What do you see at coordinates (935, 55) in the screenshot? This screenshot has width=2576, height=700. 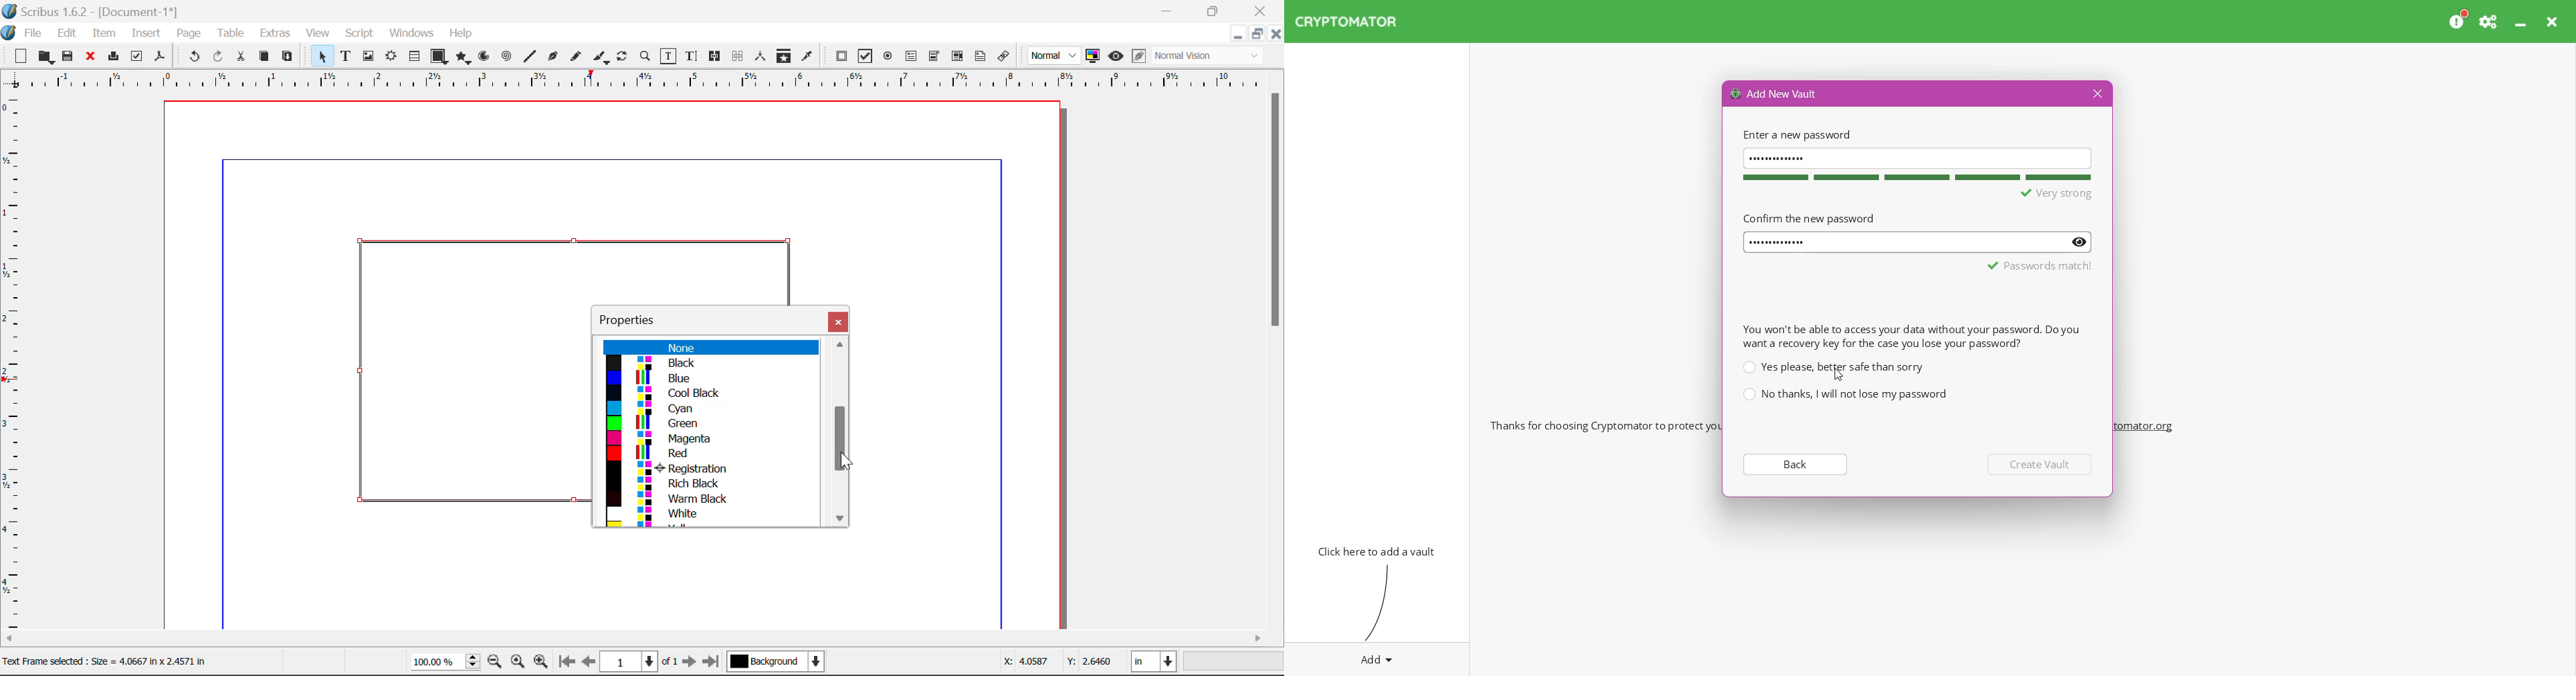 I see `Pdf Combo Box` at bounding box center [935, 55].